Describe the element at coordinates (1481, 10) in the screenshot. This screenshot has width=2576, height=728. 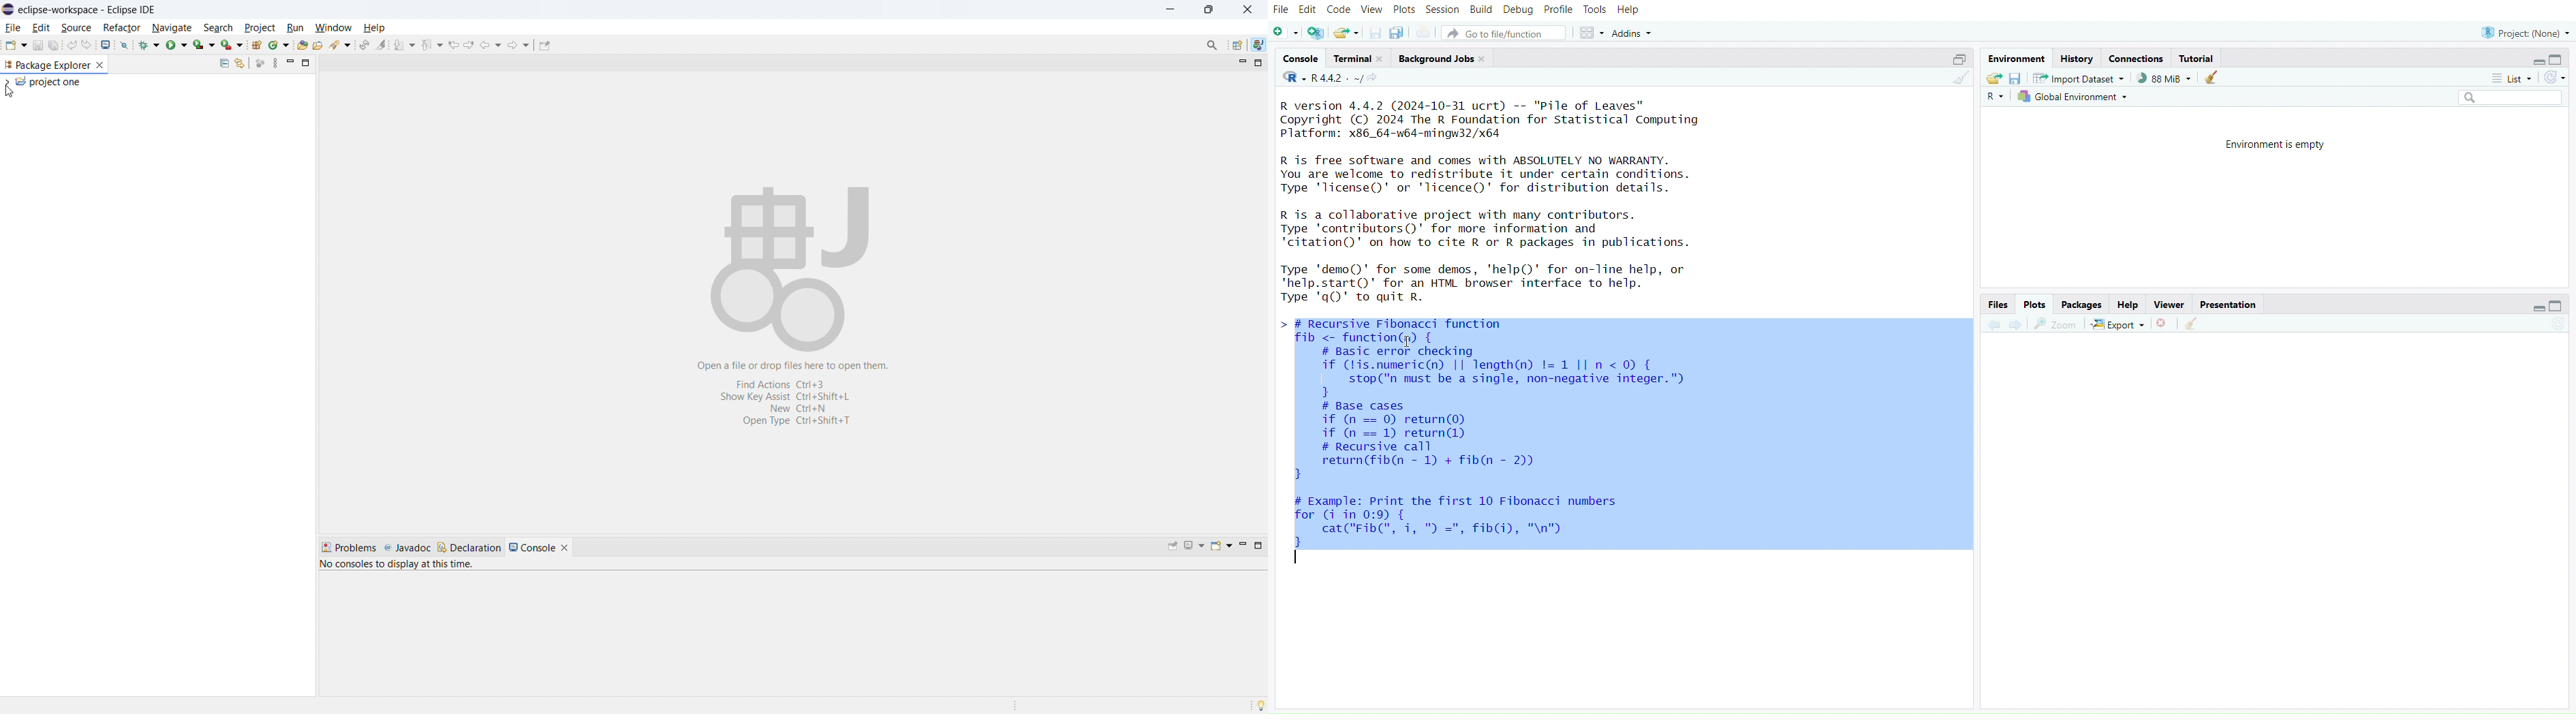
I see `build` at that location.